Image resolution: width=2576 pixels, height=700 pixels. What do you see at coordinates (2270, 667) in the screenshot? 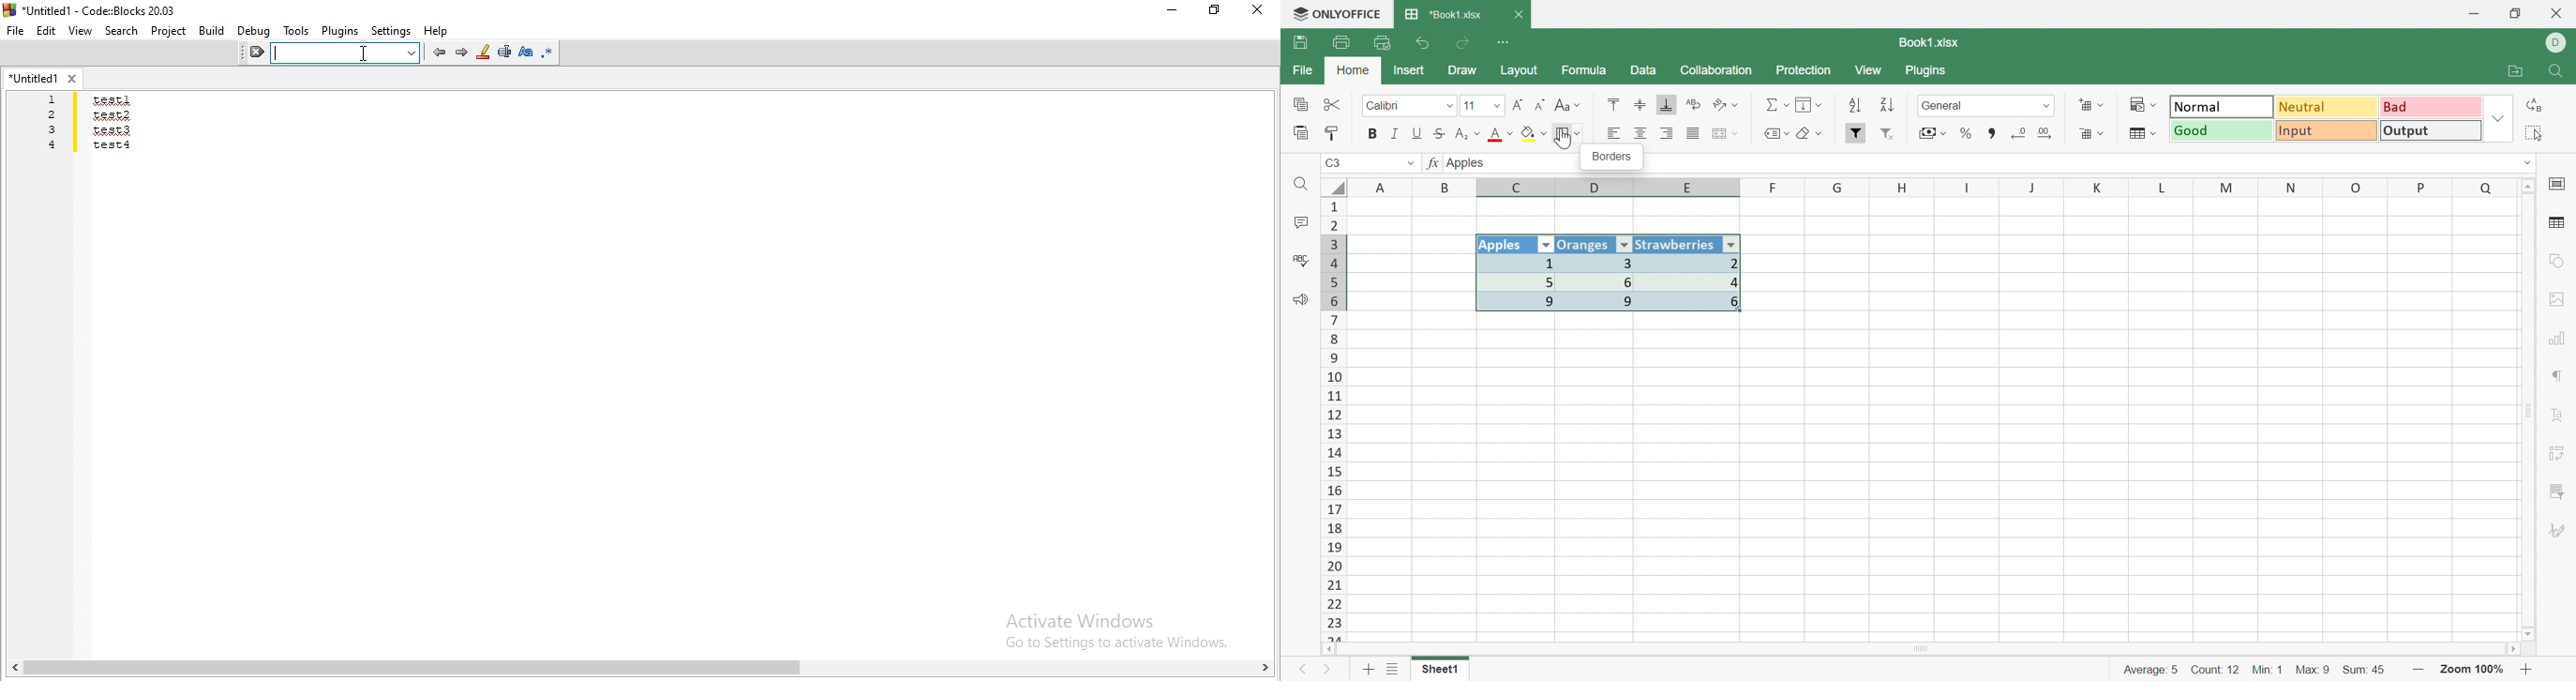
I see `Min: 1` at bounding box center [2270, 667].